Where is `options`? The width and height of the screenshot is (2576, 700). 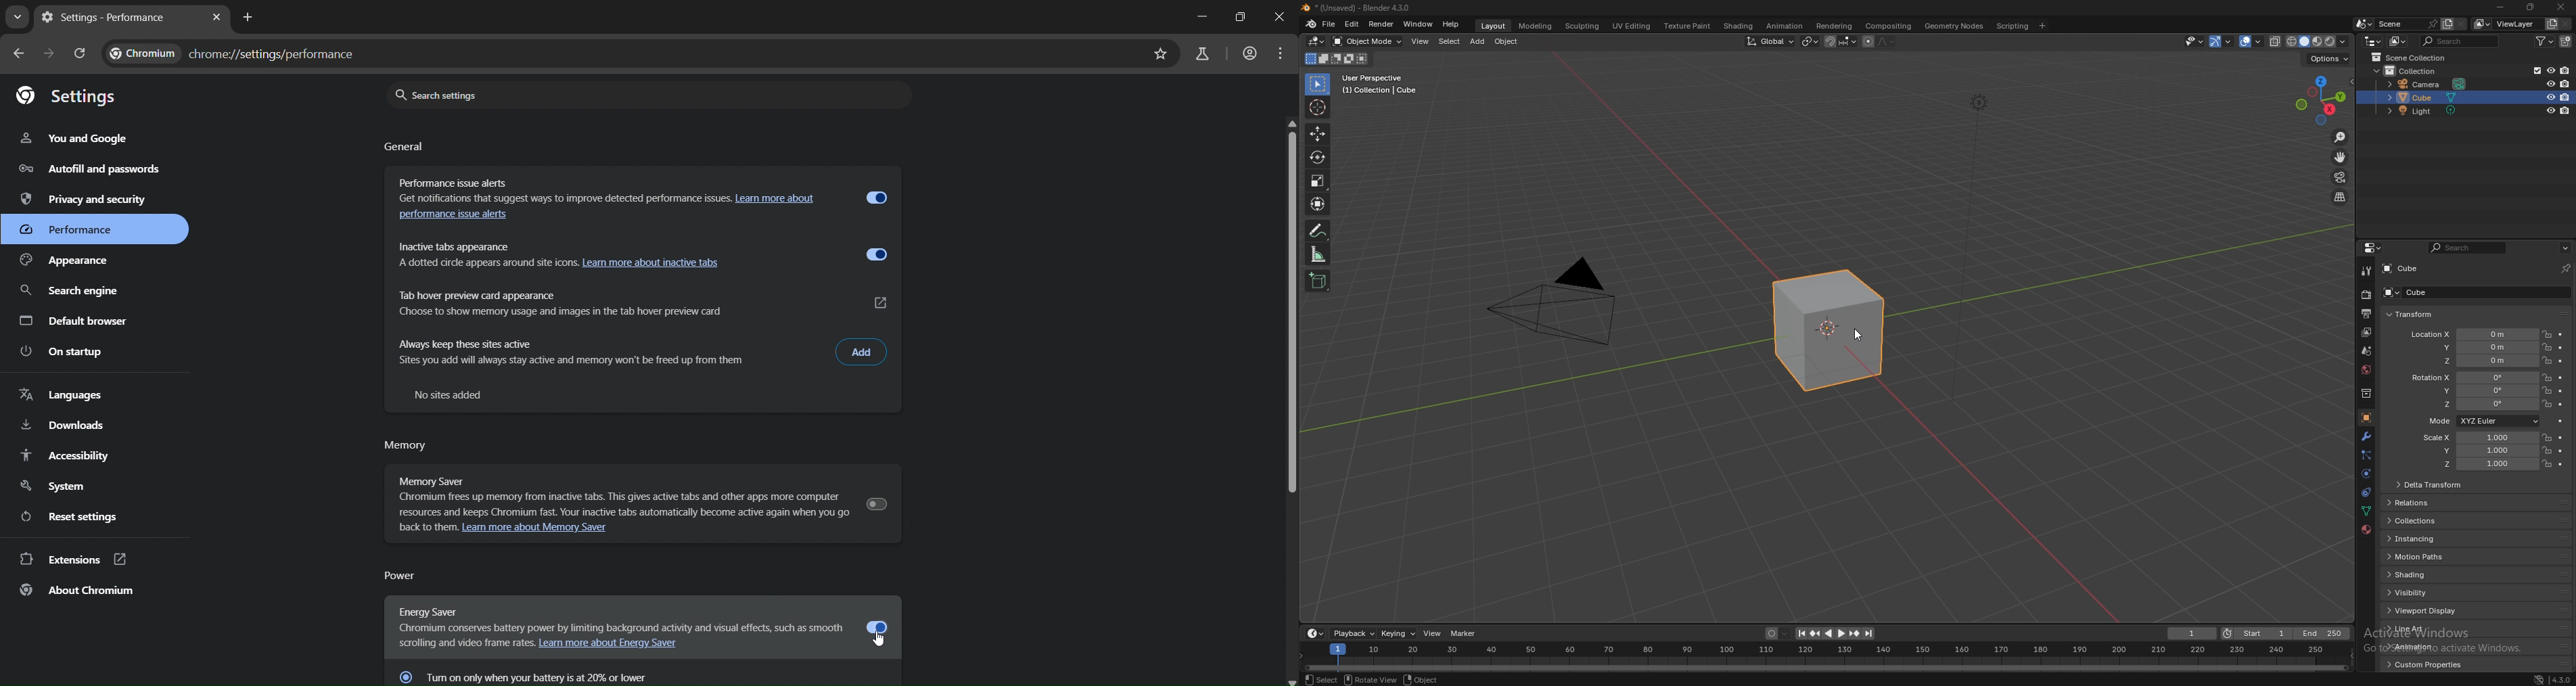
options is located at coordinates (2328, 59).